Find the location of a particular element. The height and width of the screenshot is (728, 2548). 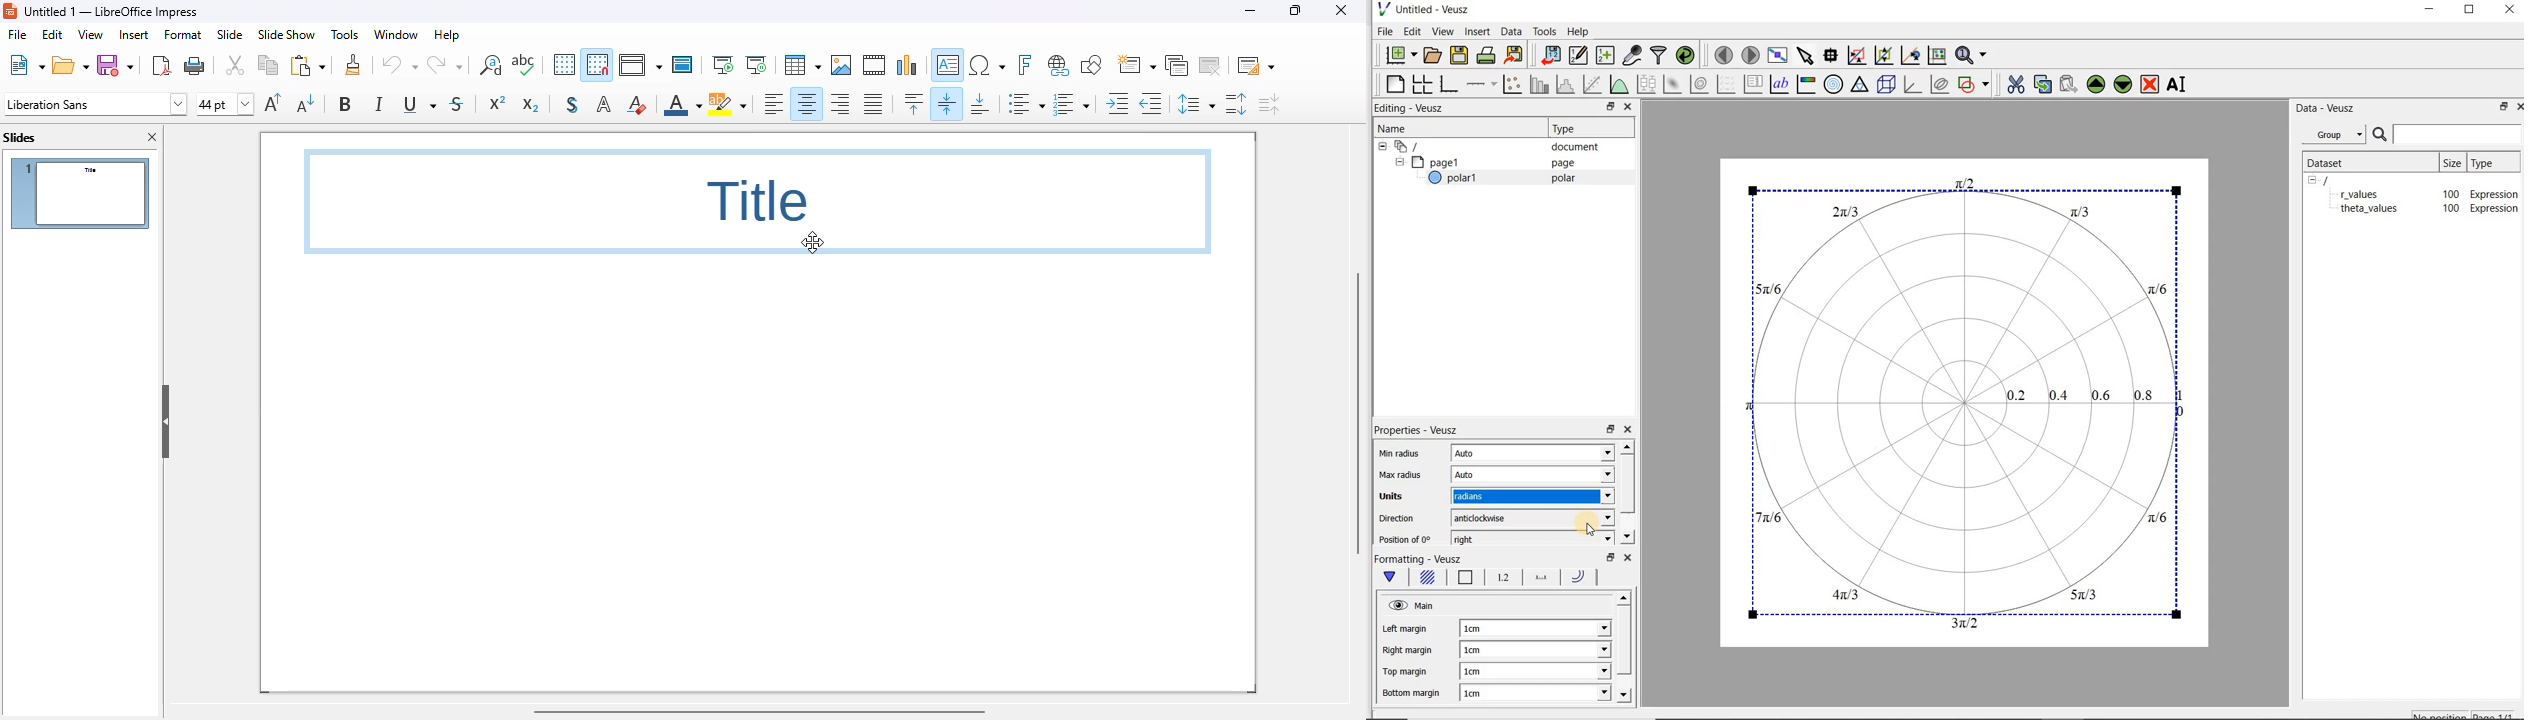

new slide is located at coordinates (1137, 65).